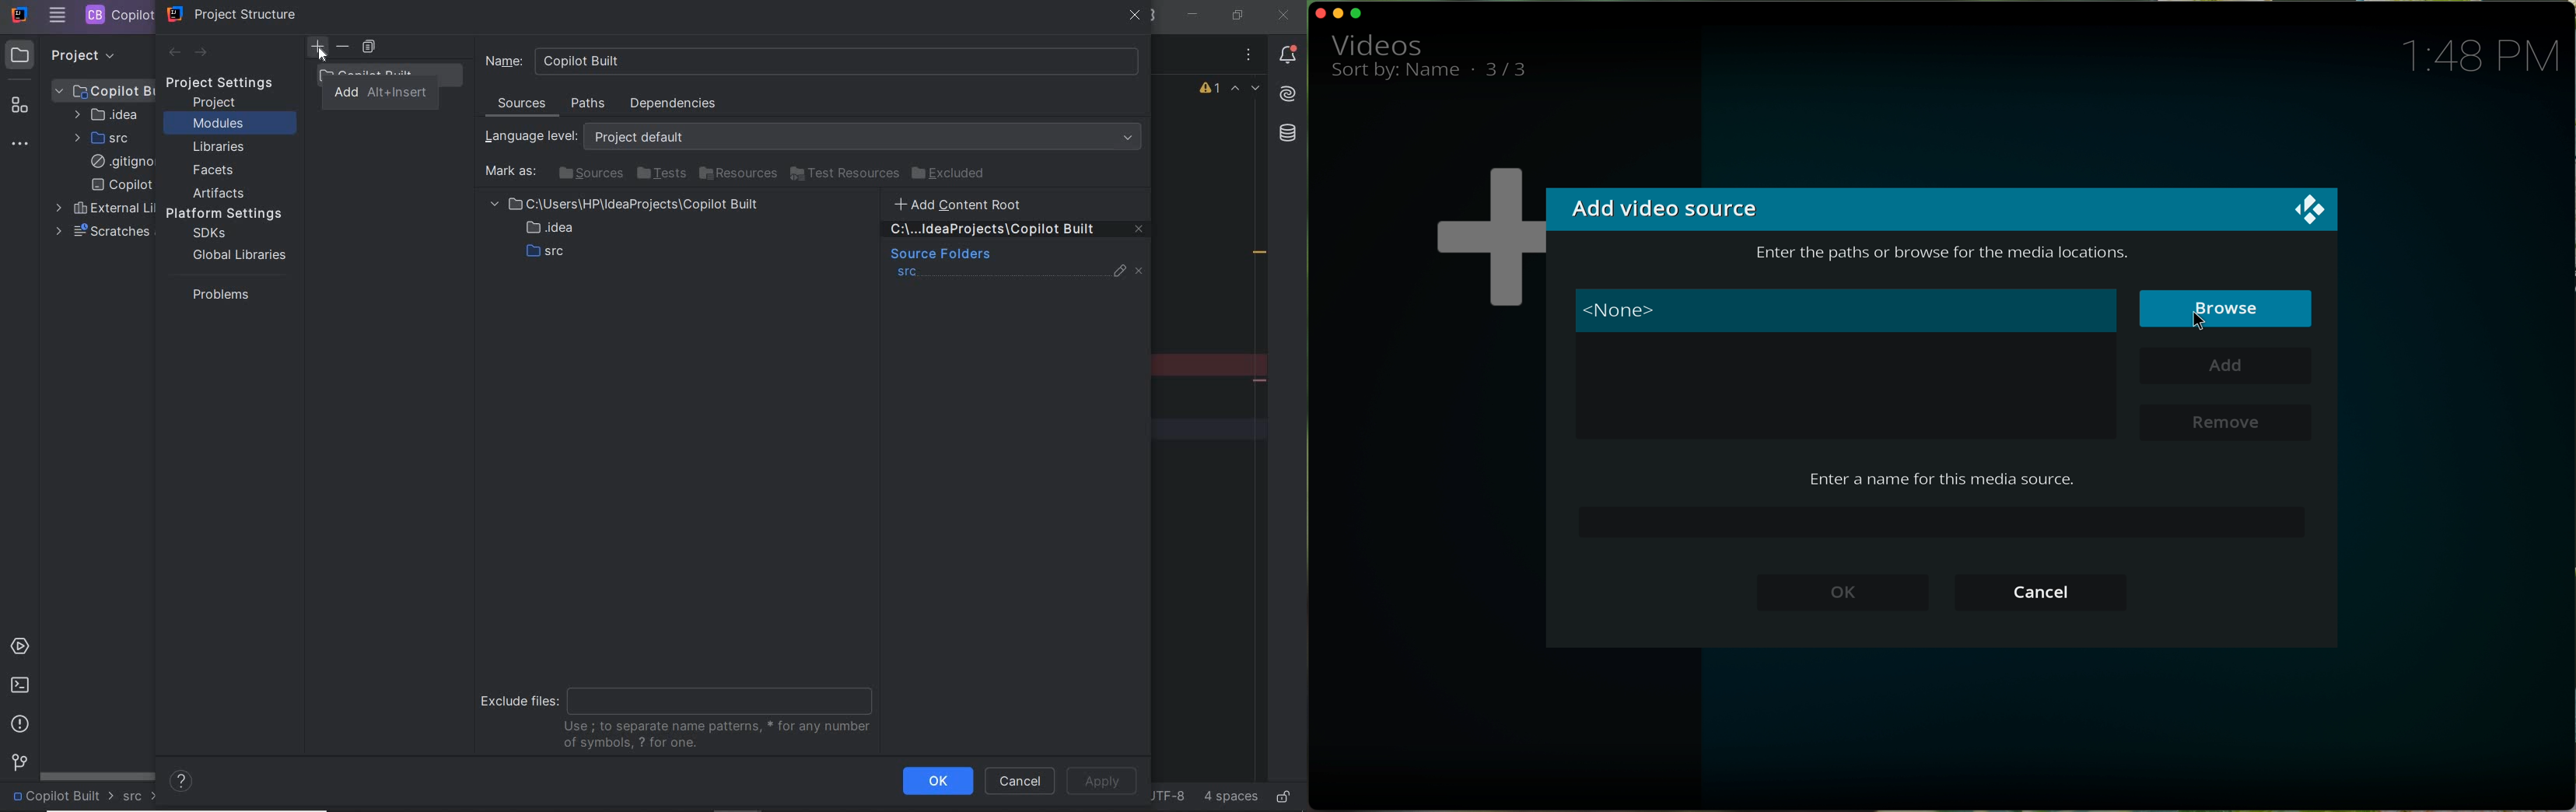 This screenshot has height=812, width=2576. Describe the element at coordinates (1286, 135) in the screenshot. I see `database` at that location.